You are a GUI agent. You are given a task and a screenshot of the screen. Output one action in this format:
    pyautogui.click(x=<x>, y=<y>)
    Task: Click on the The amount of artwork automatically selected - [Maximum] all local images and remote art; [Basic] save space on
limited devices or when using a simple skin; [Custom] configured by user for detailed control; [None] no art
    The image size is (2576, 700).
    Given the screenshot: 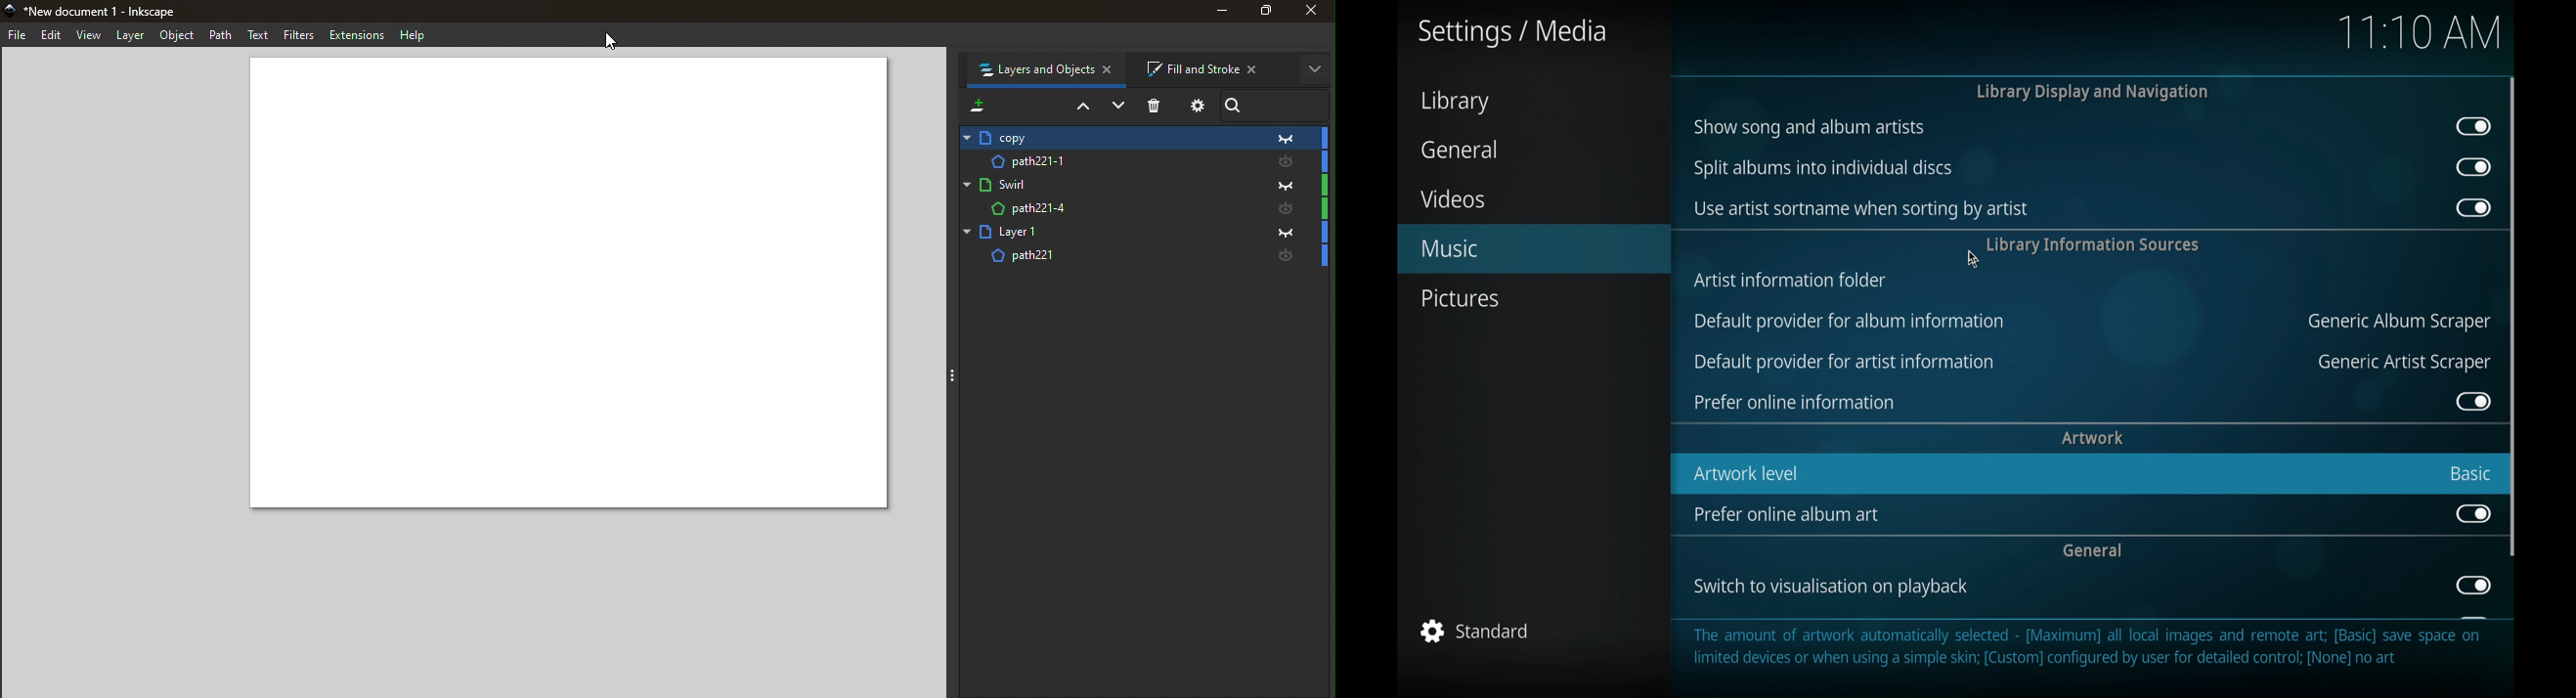 What is the action you would take?
    pyautogui.click(x=2087, y=654)
    